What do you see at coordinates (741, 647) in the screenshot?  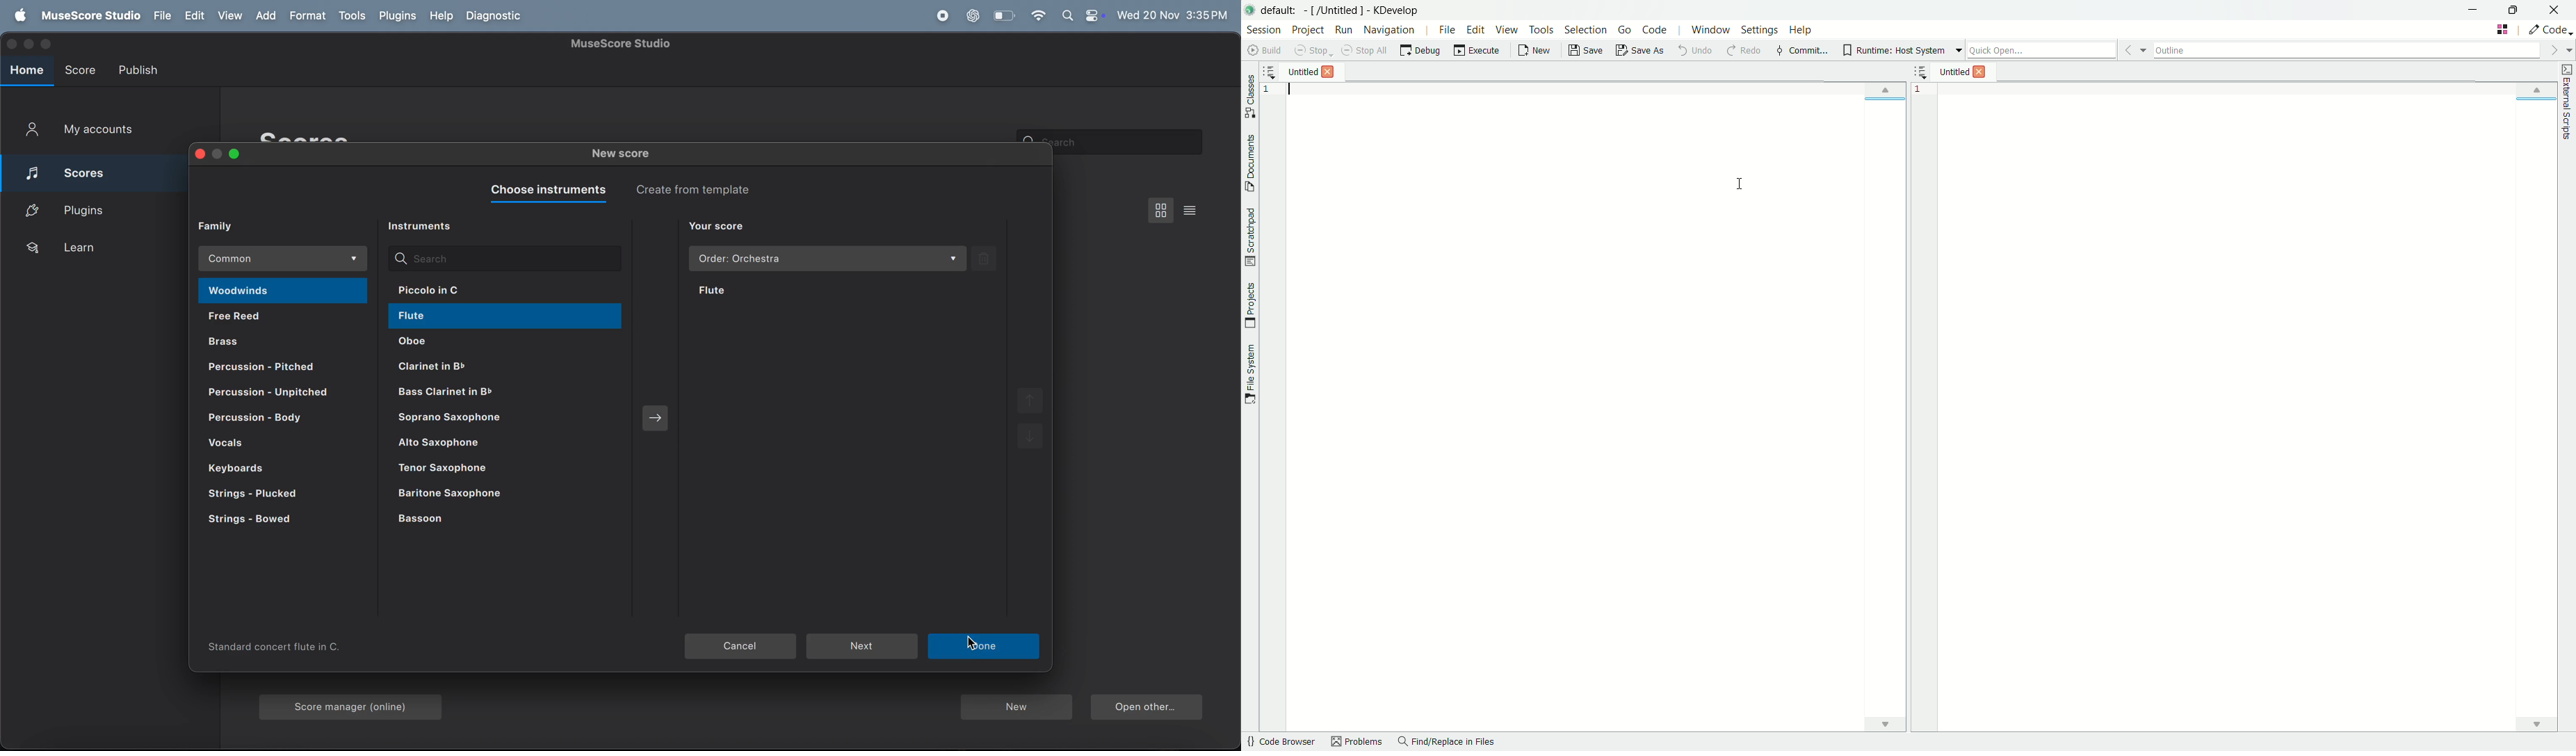 I see `cancel` at bounding box center [741, 647].